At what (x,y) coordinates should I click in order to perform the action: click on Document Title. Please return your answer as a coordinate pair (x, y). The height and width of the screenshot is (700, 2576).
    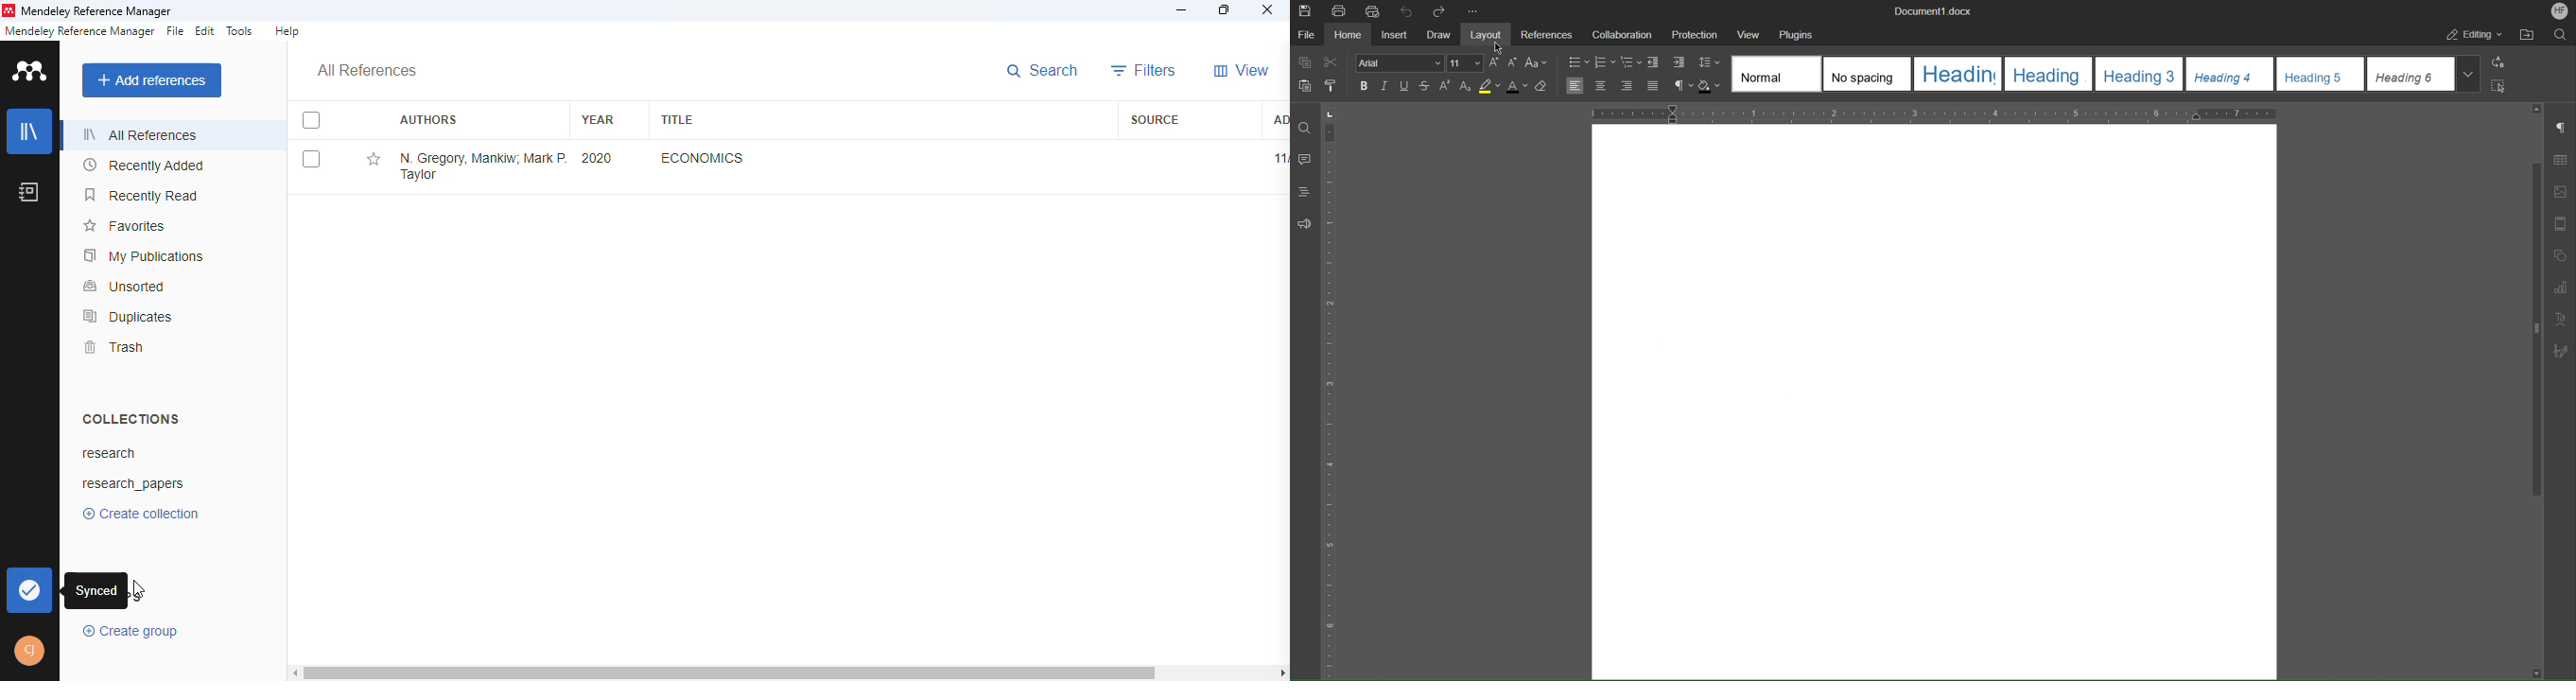
    Looking at the image, I should click on (1934, 11).